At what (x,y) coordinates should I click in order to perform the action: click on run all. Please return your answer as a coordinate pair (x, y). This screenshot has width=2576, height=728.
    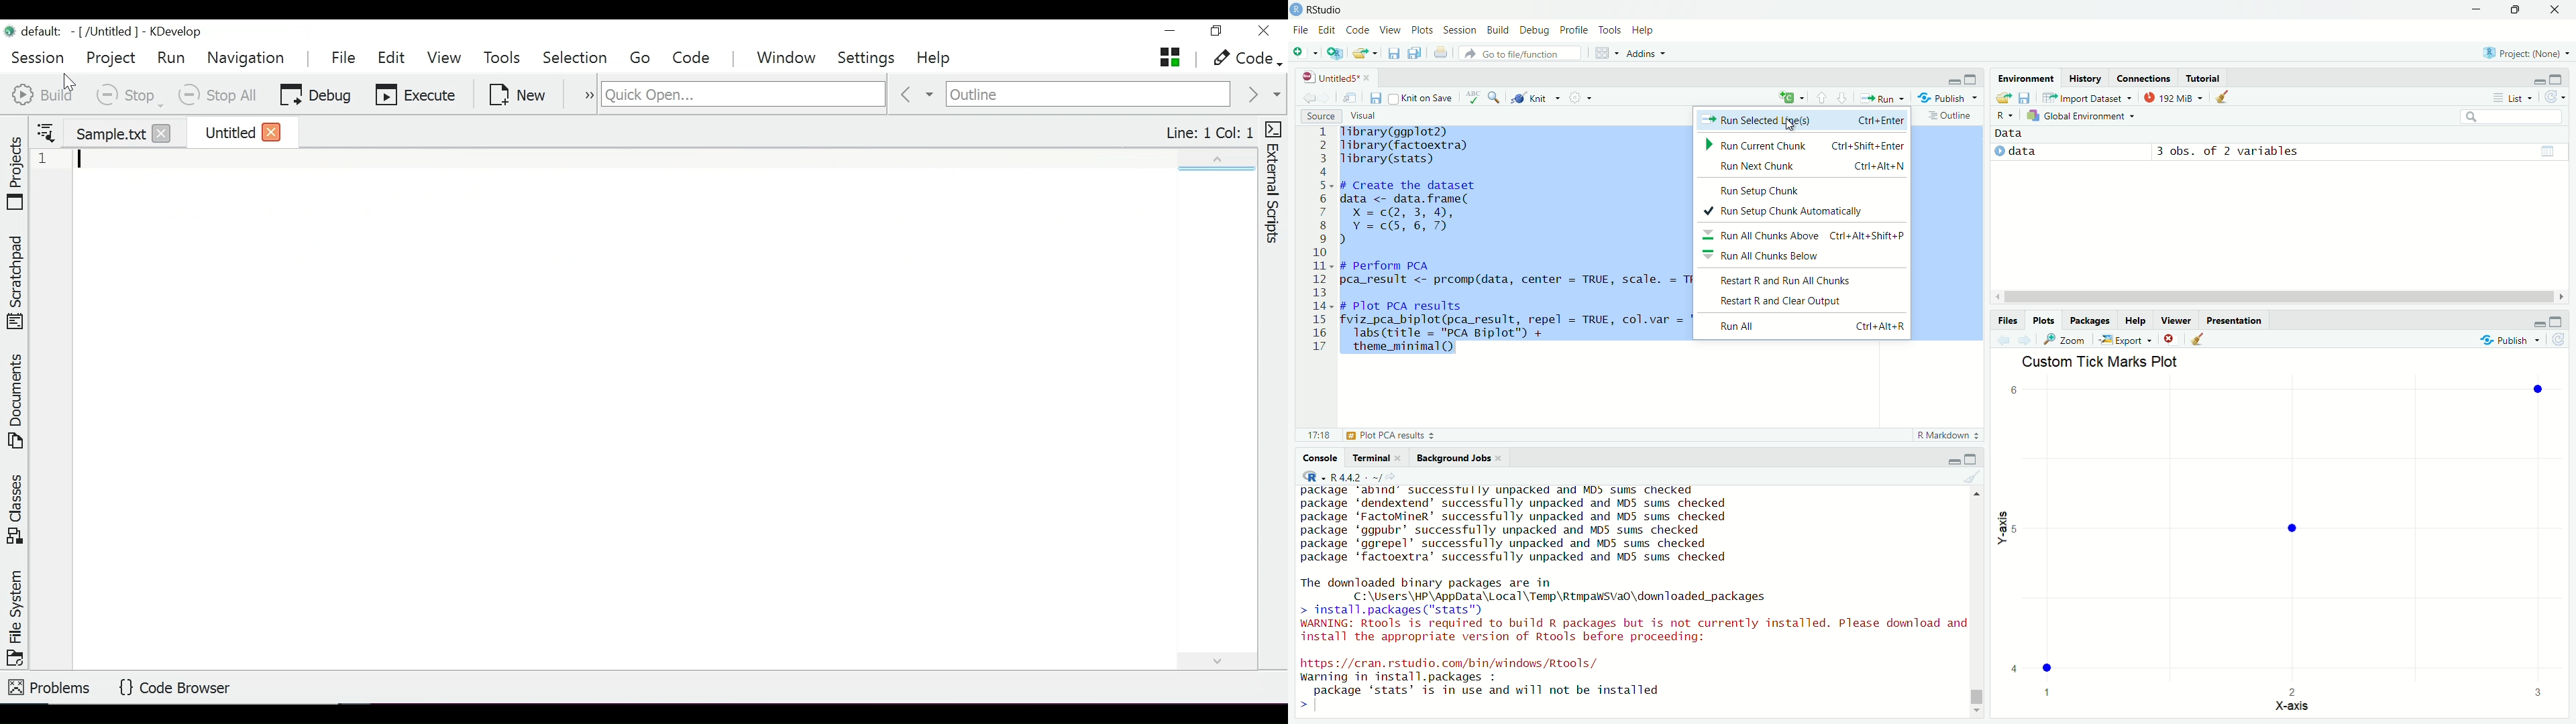
    Looking at the image, I should click on (1806, 326).